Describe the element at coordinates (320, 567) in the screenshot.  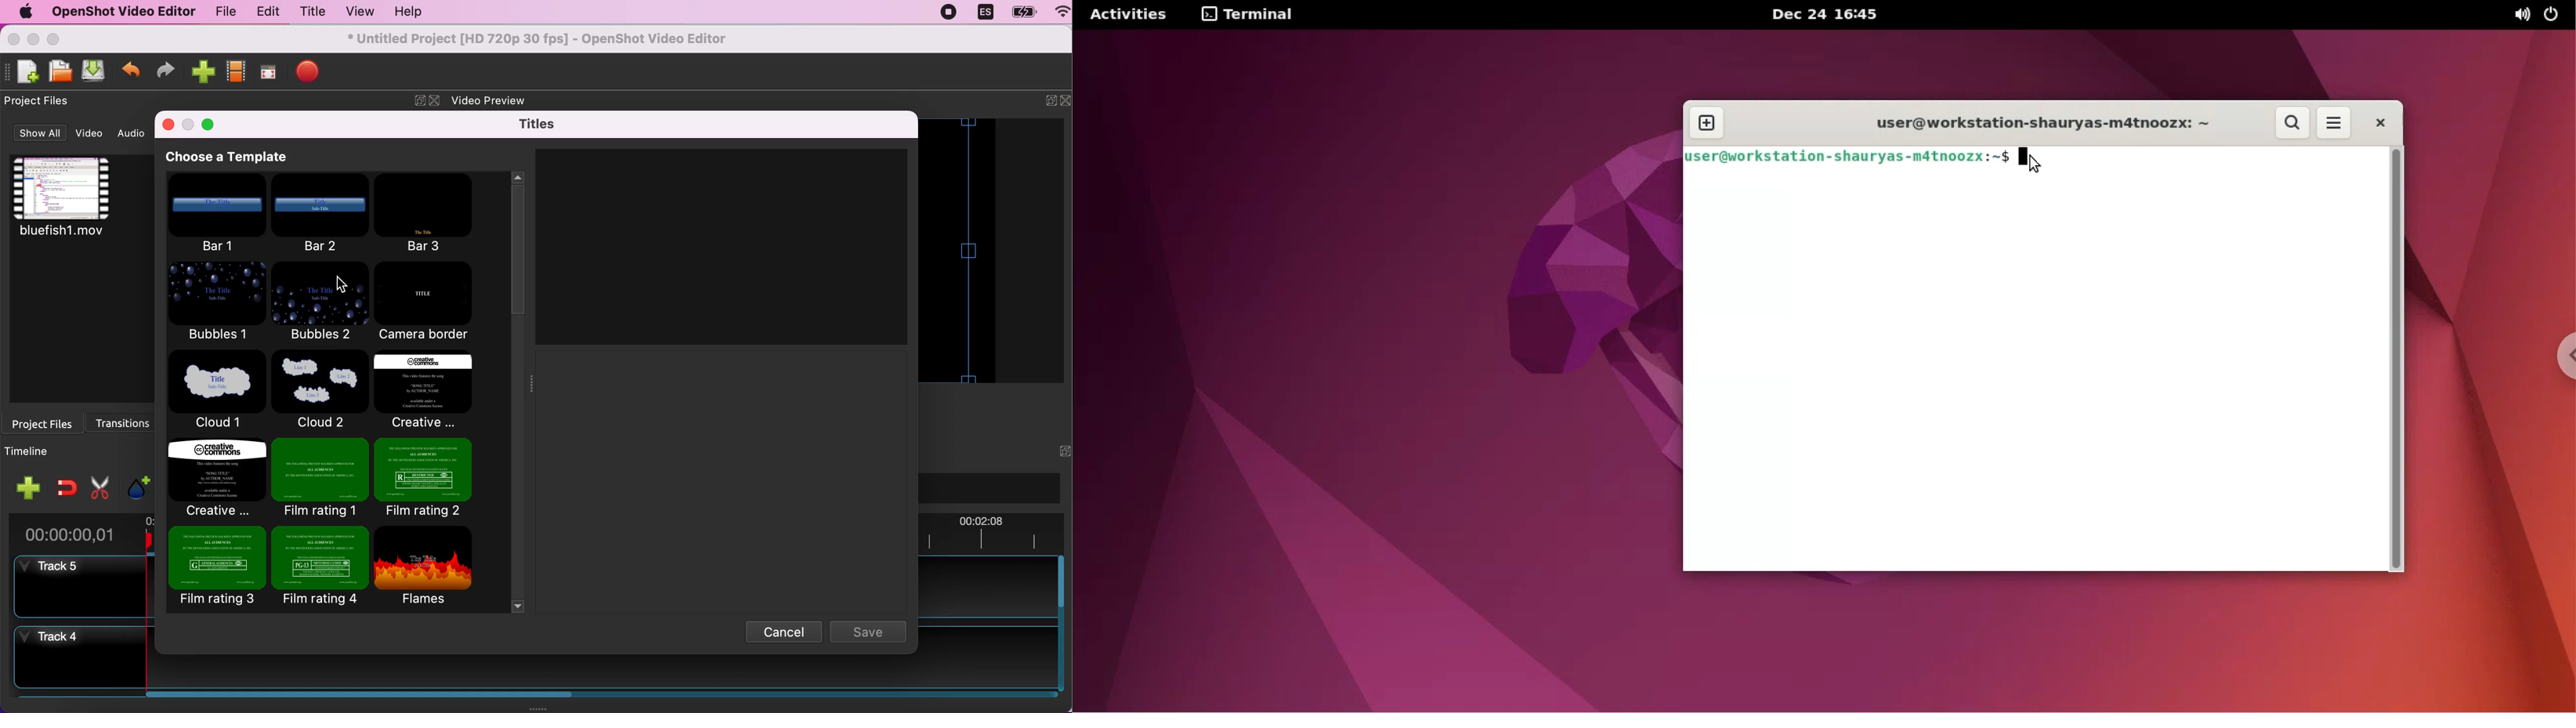
I see `film rating 4` at that location.